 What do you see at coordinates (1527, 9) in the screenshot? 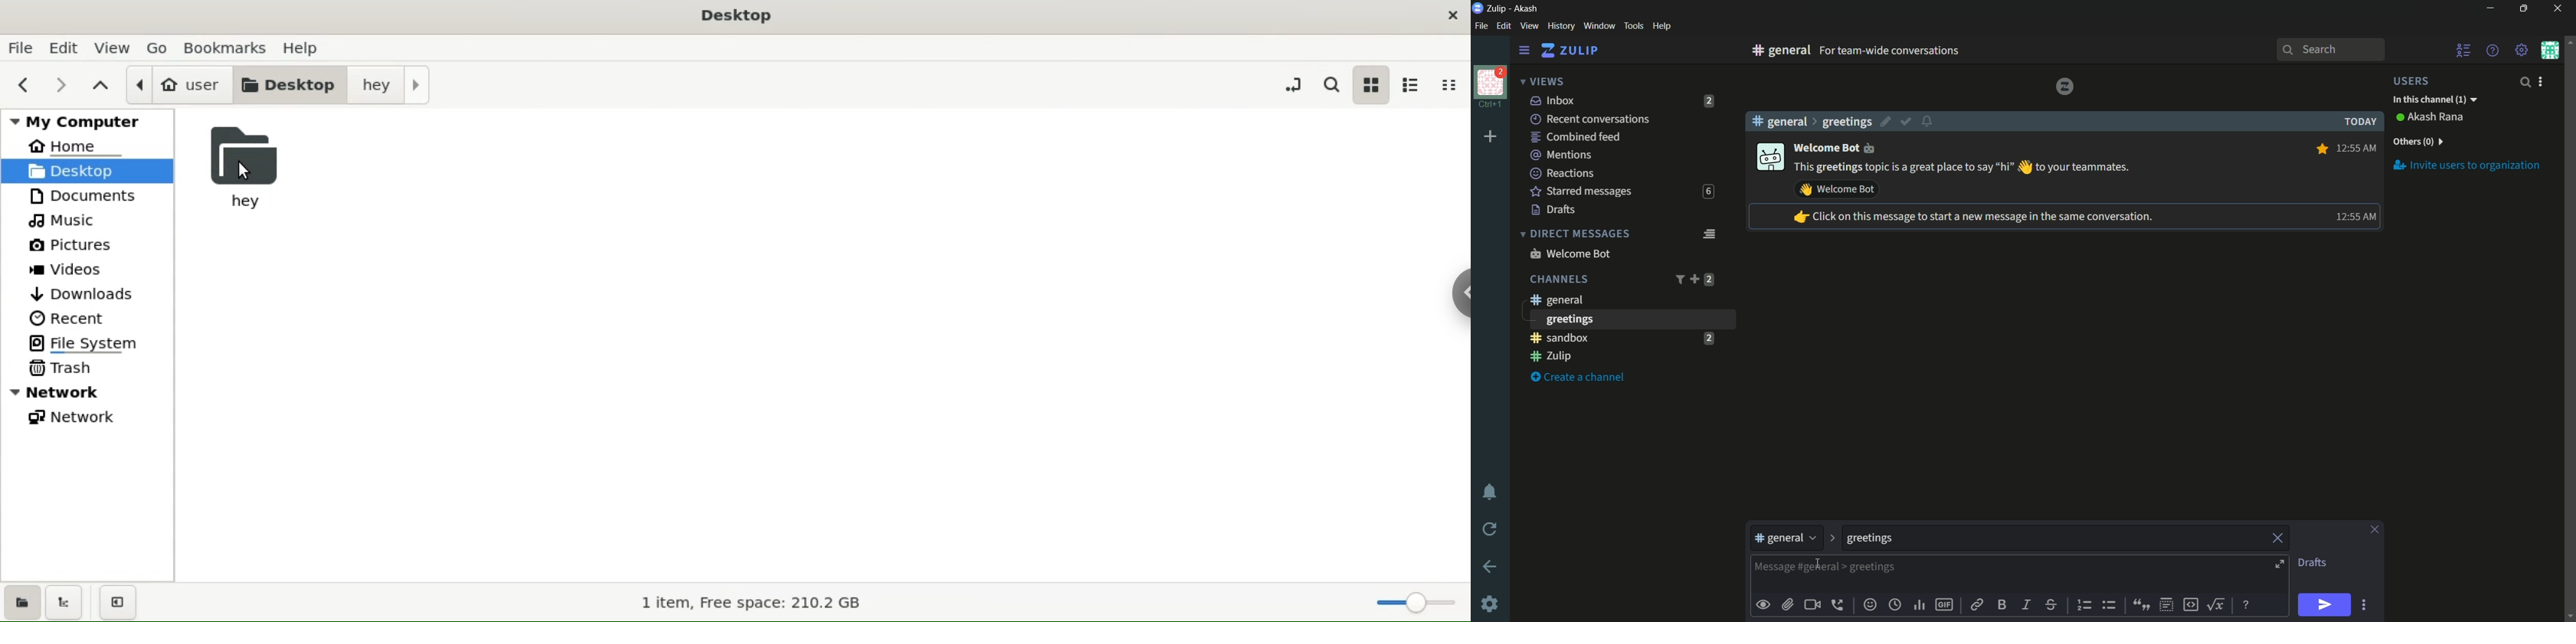
I see `Akash` at bounding box center [1527, 9].